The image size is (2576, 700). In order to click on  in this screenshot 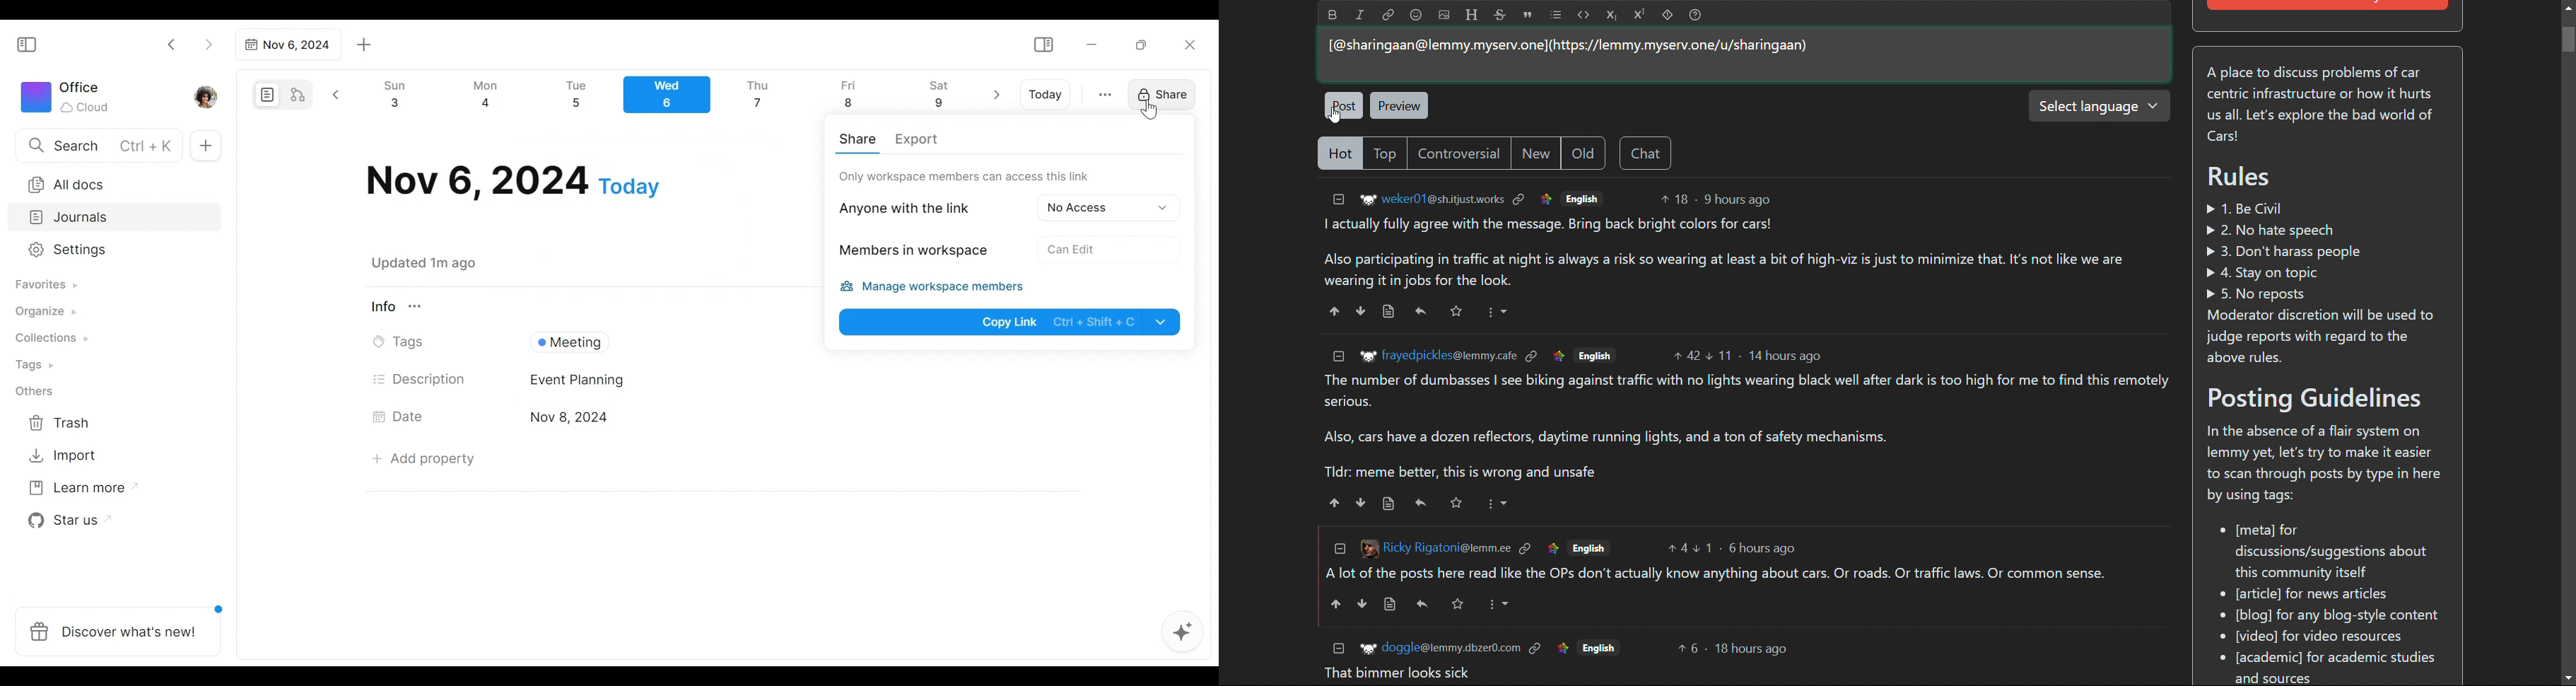, I will do `click(1456, 603)`.